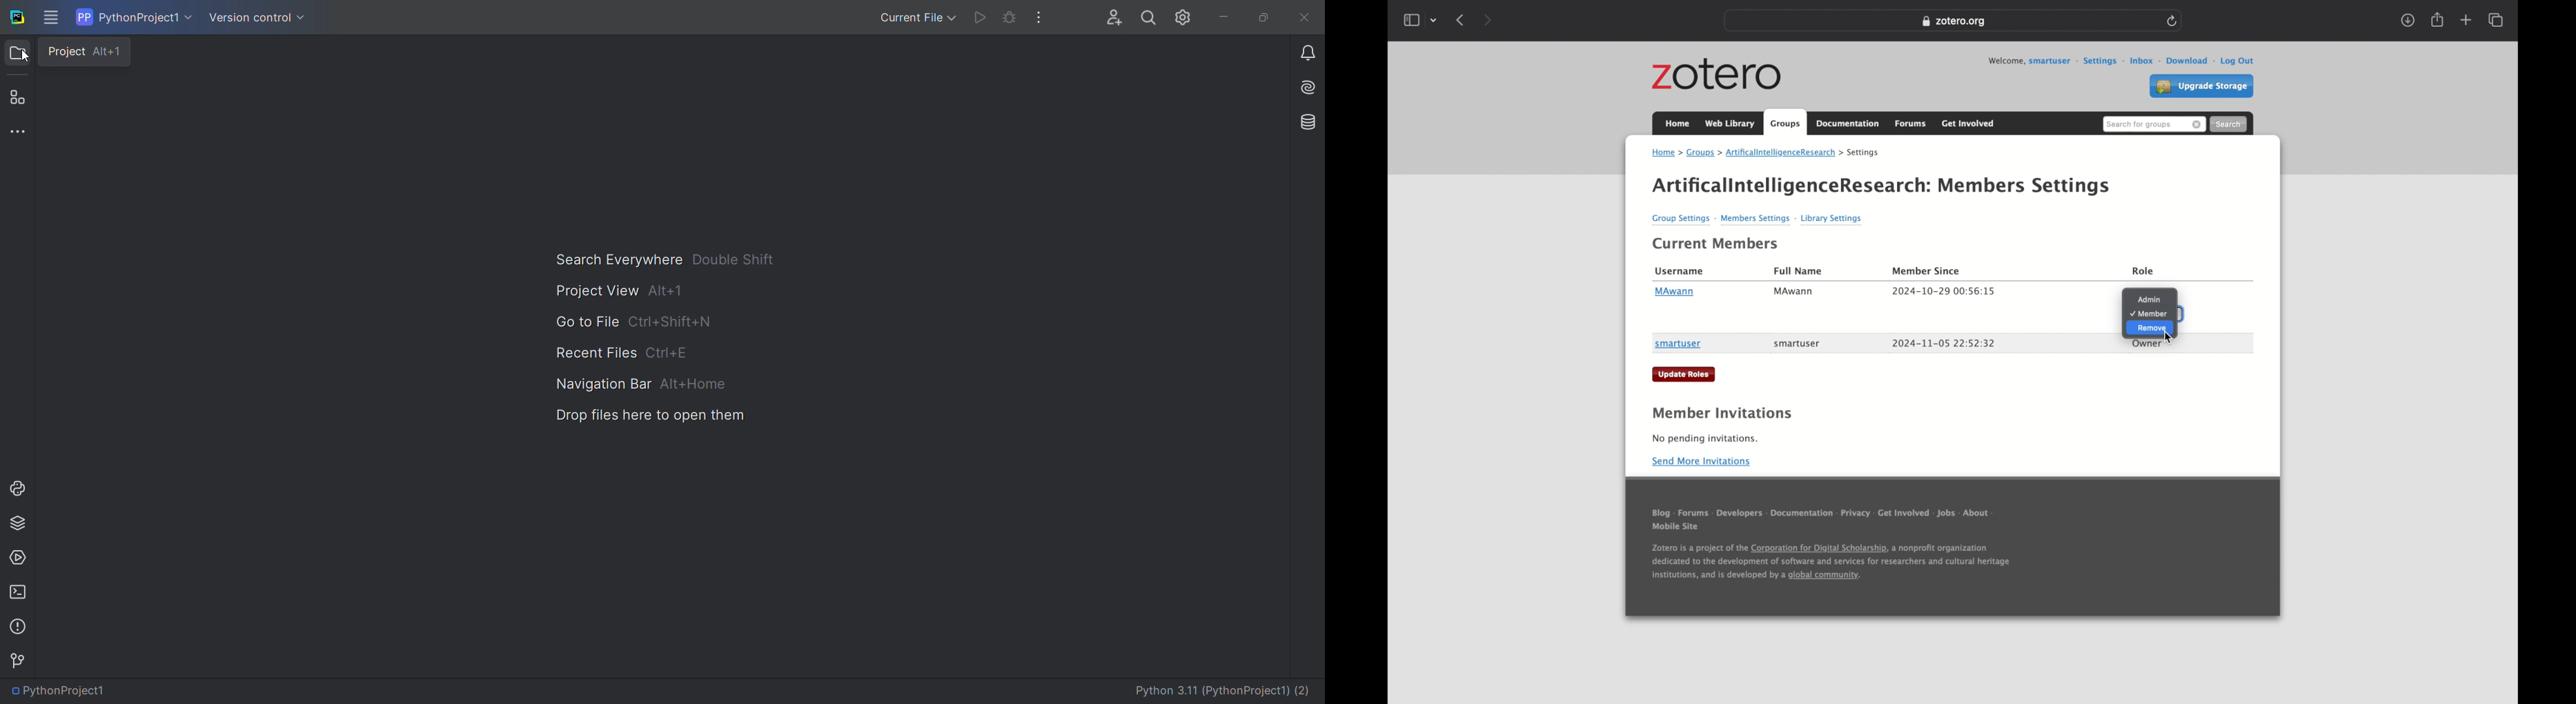 This screenshot has height=728, width=2576. I want to click on settings, so click(1860, 152).